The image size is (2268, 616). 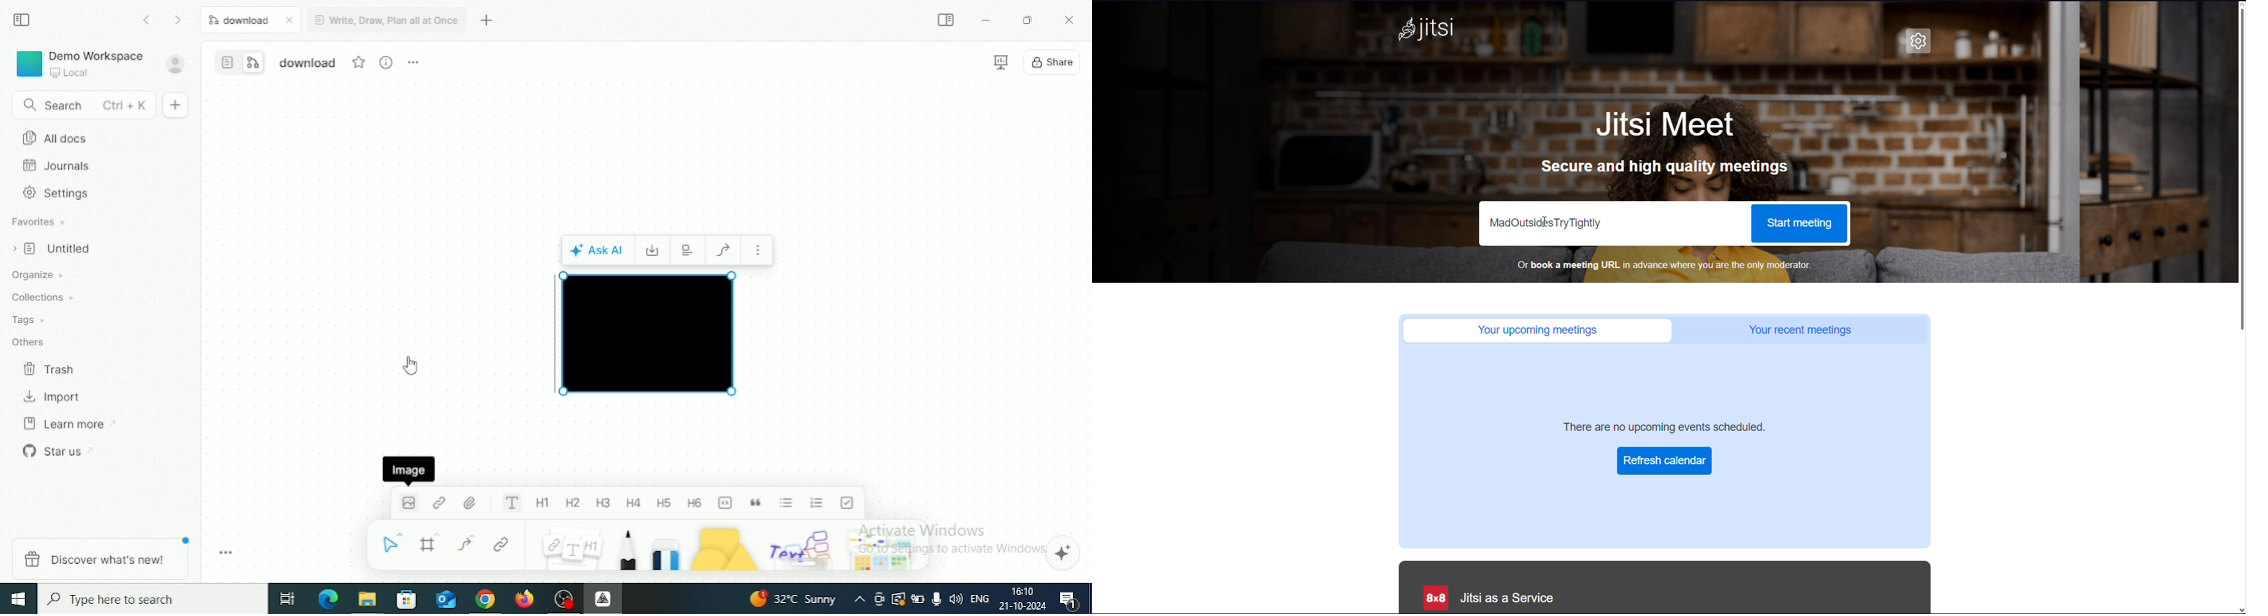 I want to click on Warning, so click(x=898, y=599).